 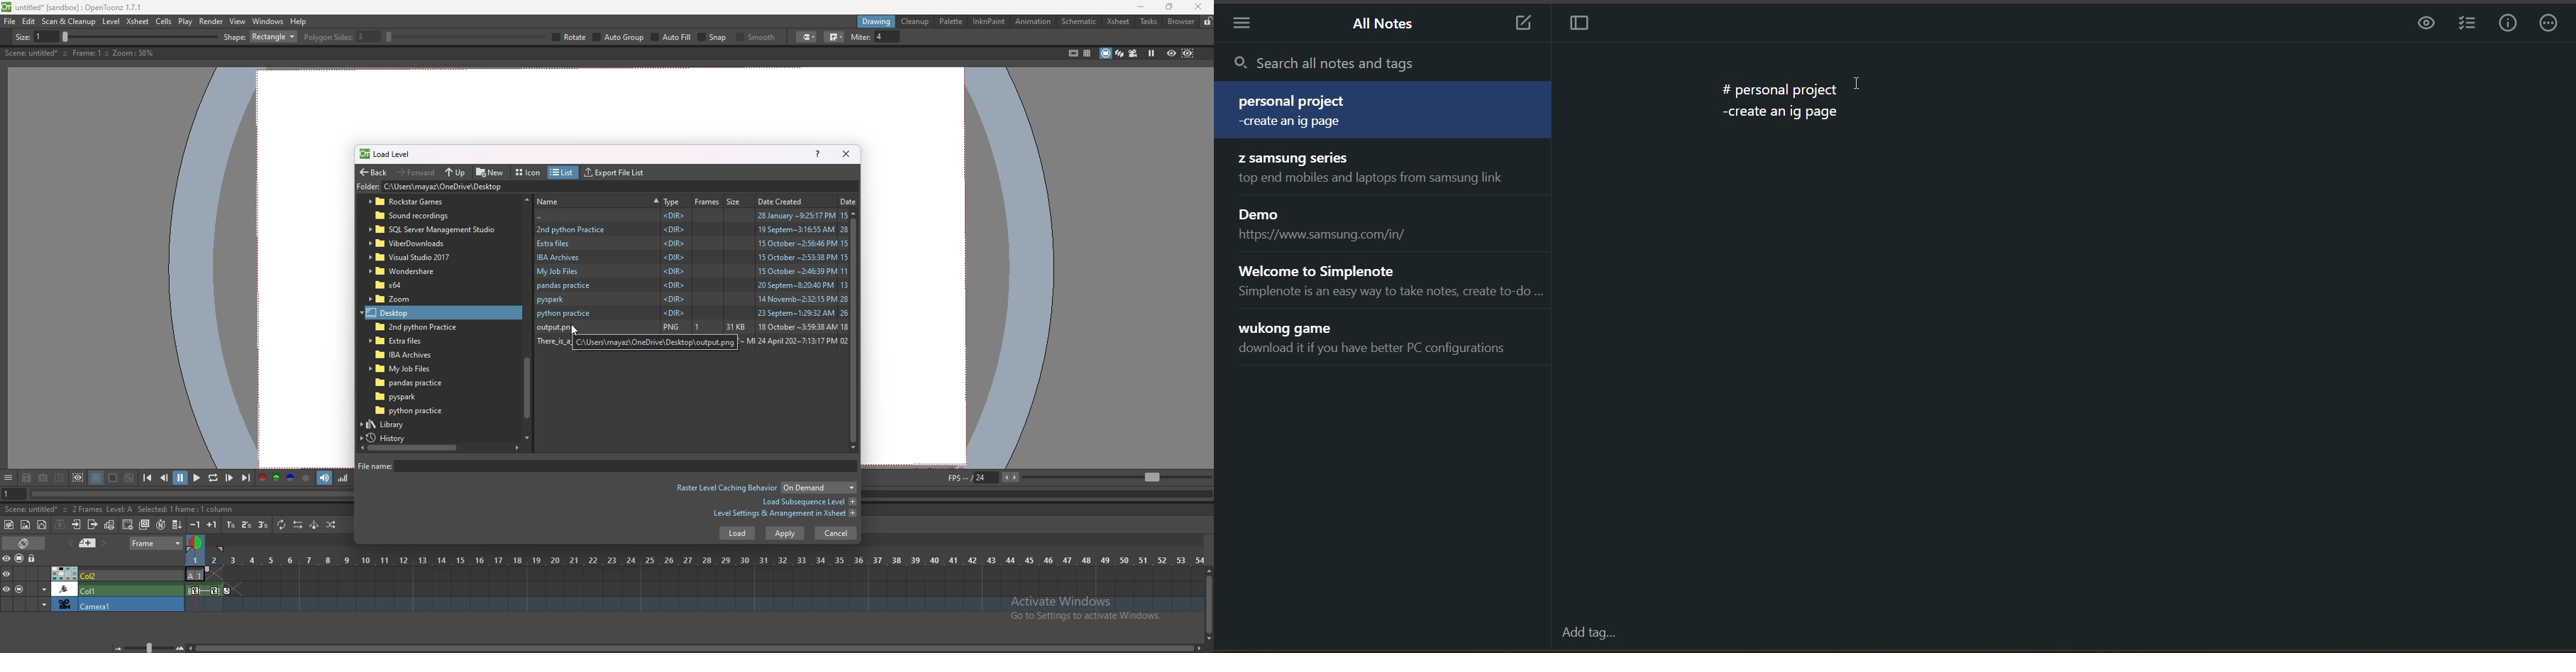 I want to click on folder, so click(x=692, y=243).